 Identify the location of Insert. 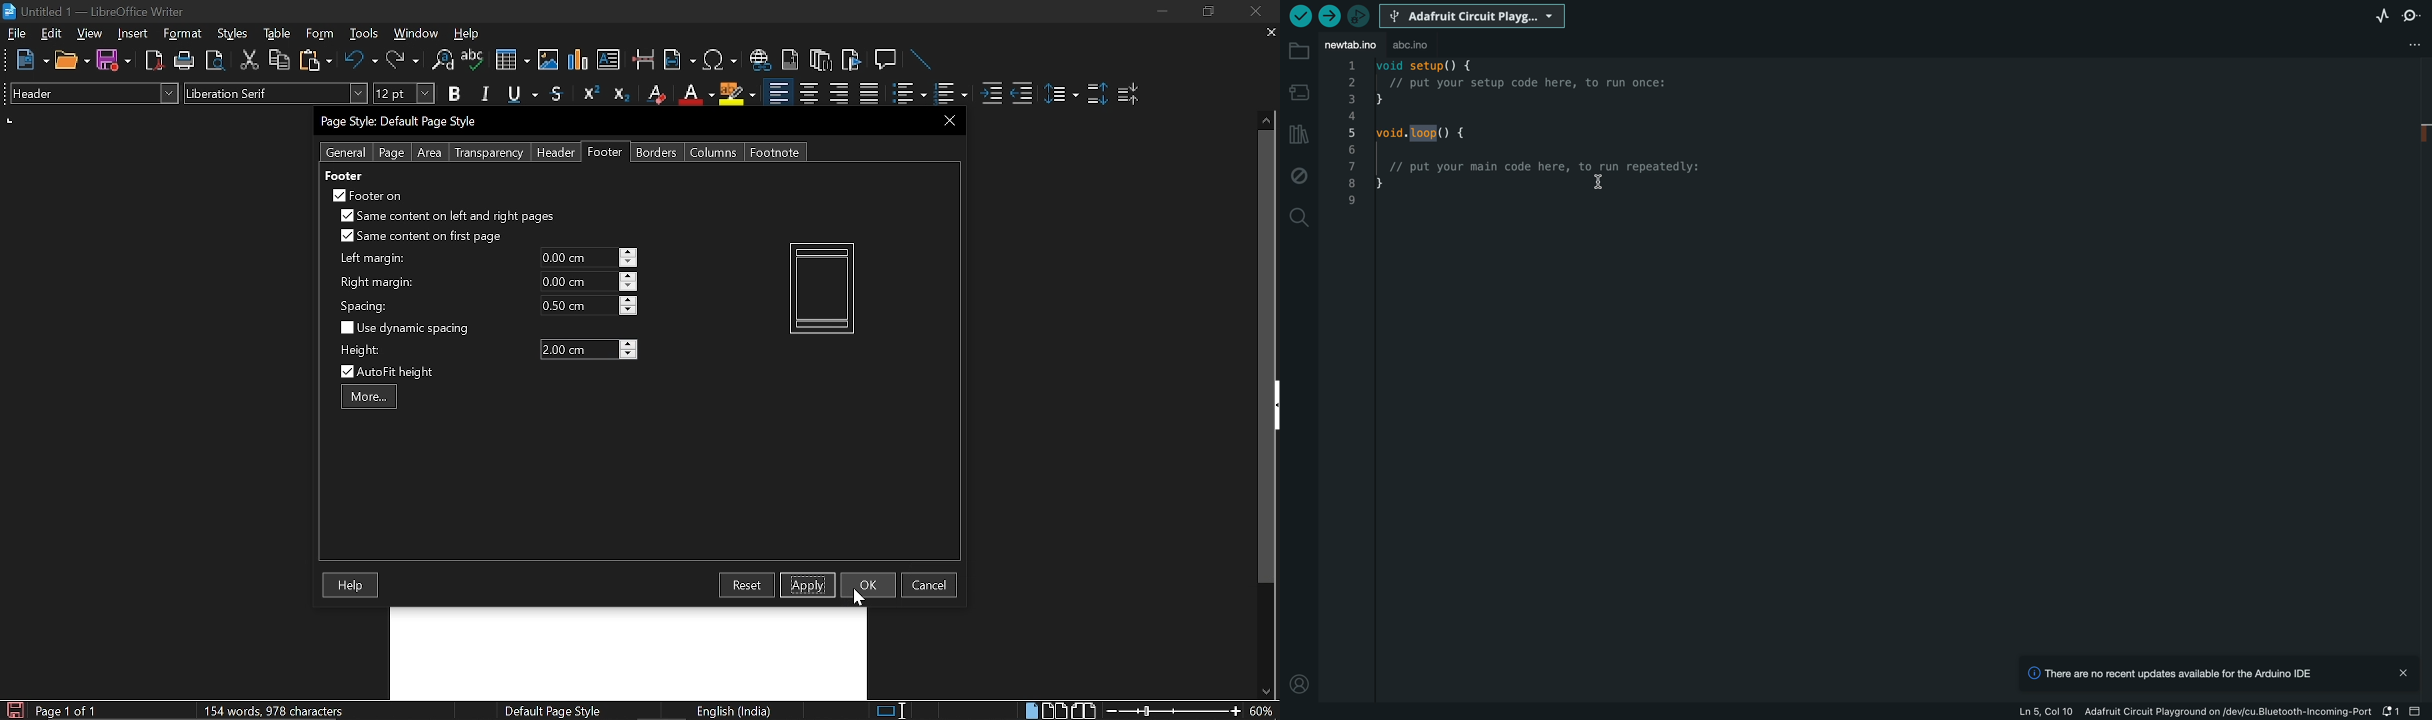
(137, 33).